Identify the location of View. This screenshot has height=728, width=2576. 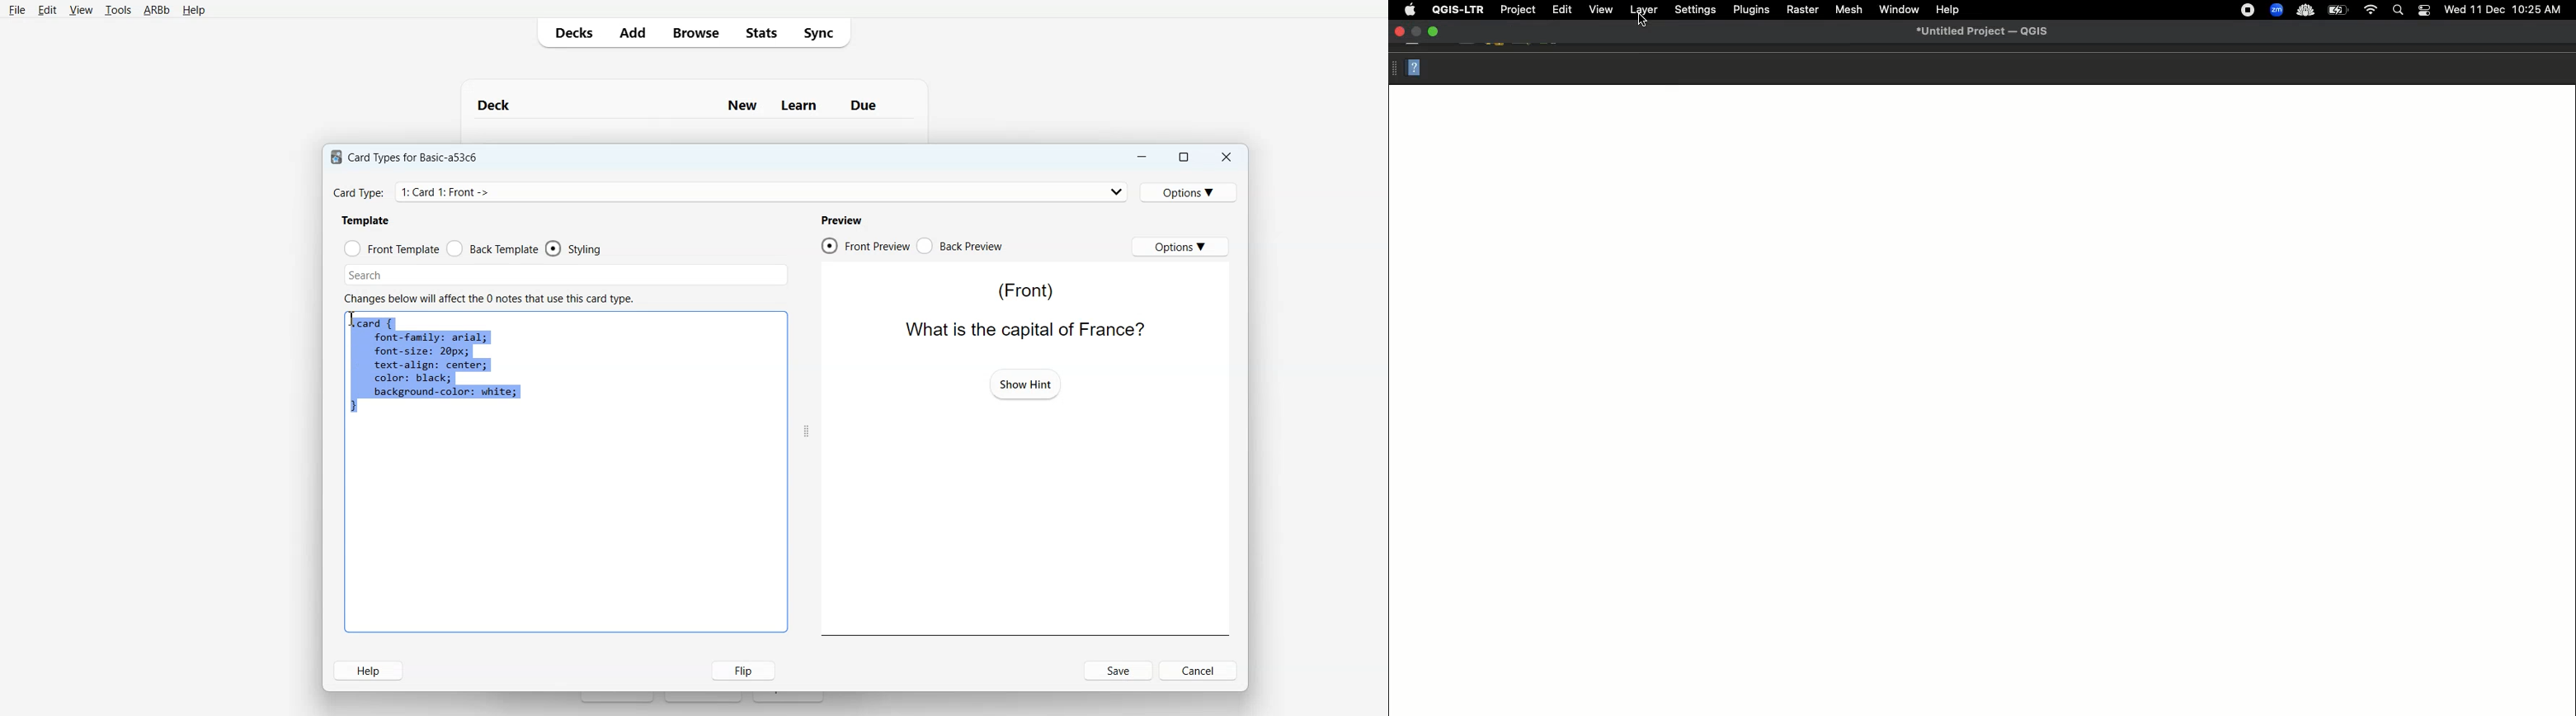
(81, 10).